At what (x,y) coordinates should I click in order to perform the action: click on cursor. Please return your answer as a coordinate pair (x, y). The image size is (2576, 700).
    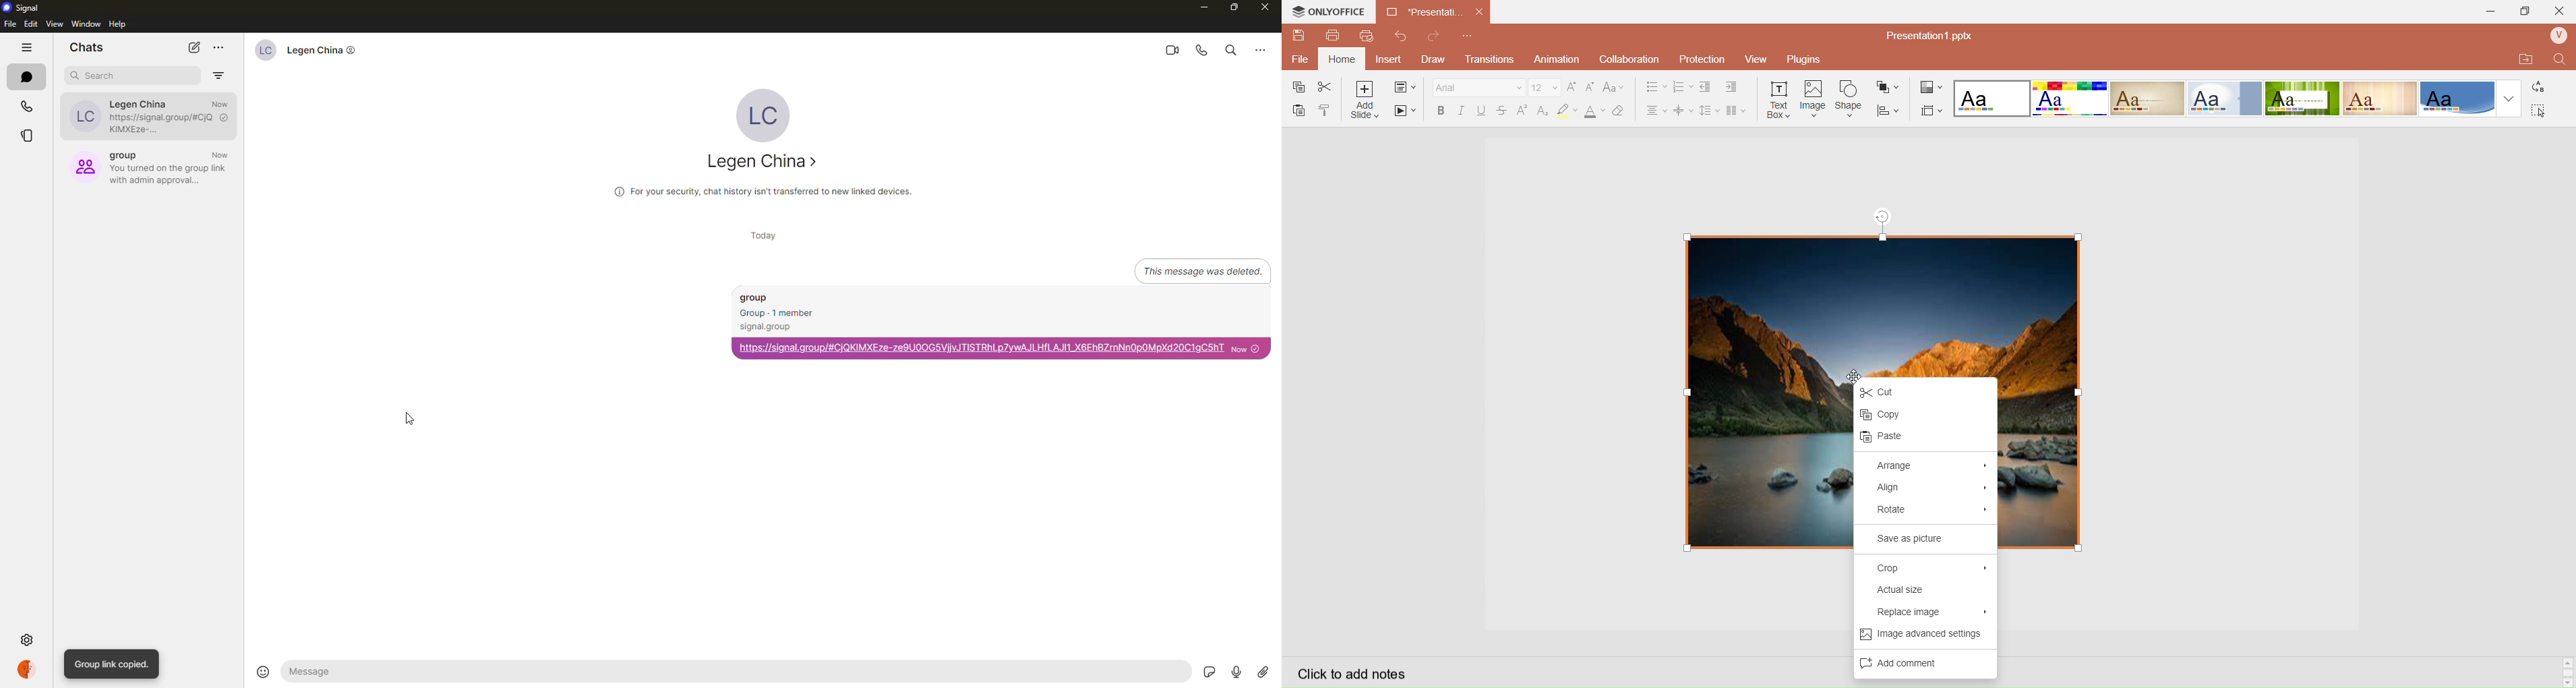
    Looking at the image, I should click on (1855, 376).